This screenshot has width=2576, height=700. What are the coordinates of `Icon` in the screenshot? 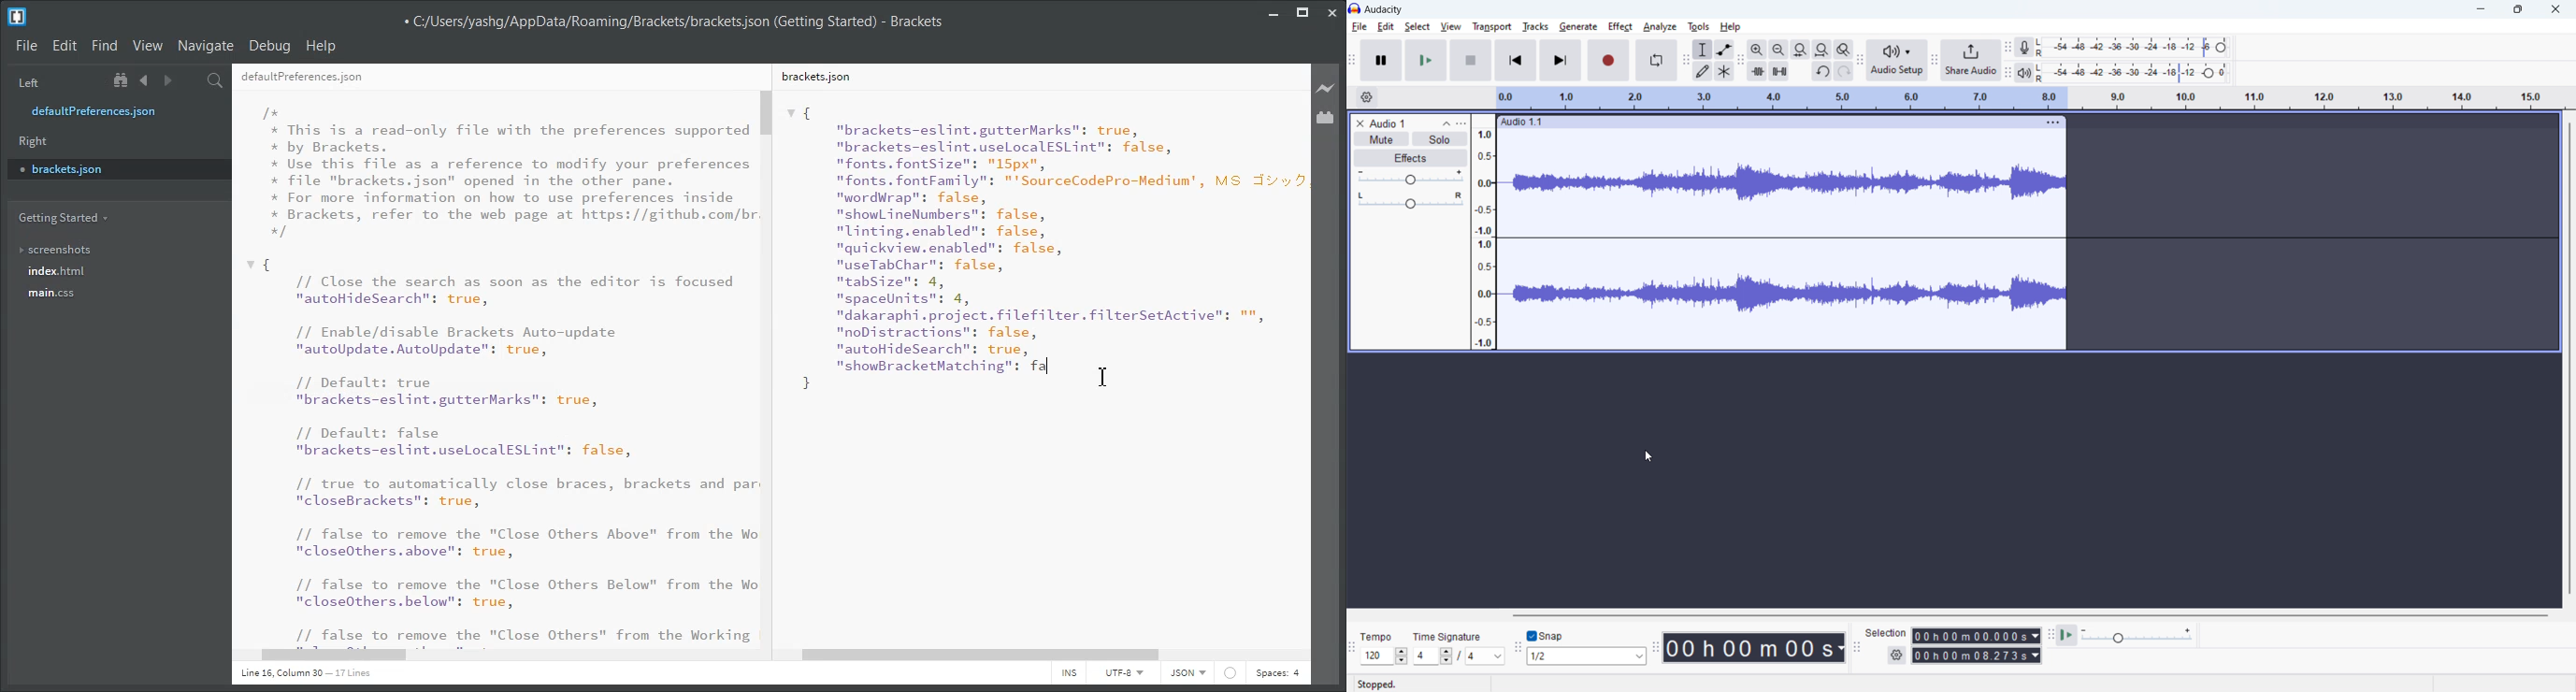 It's located at (1230, 673).